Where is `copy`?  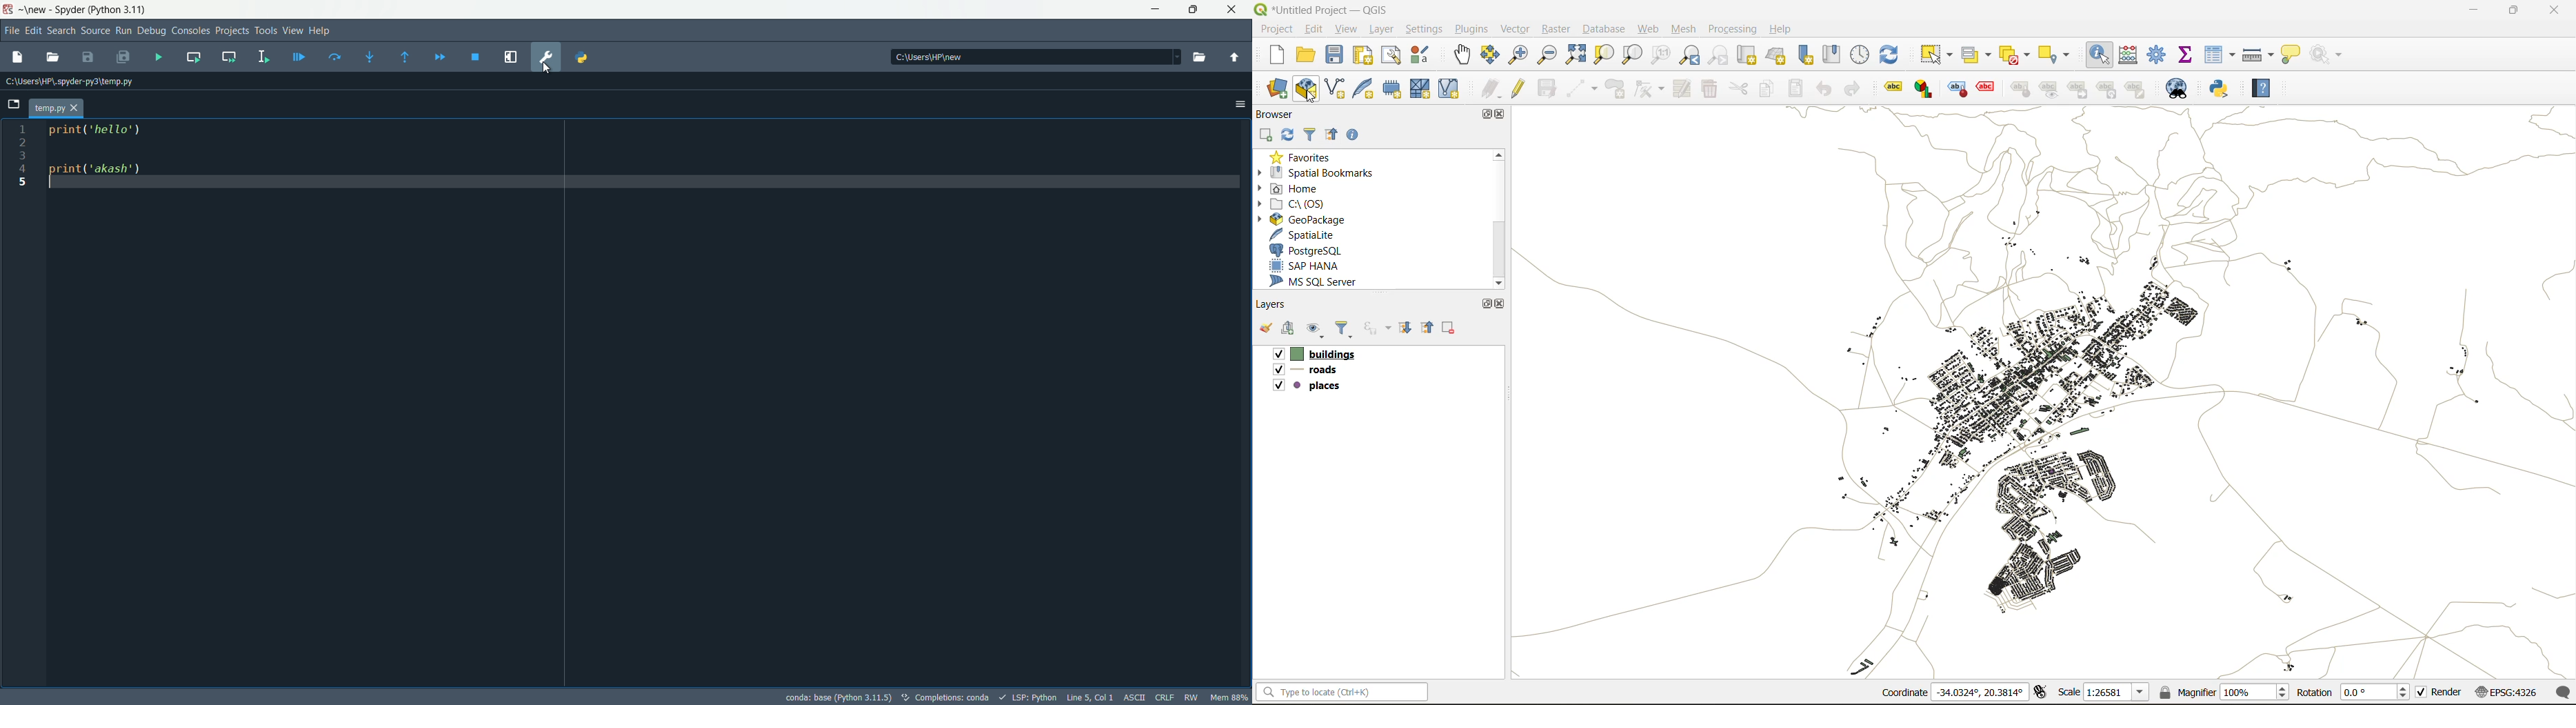 copy is located at coordinates (1770, 90).